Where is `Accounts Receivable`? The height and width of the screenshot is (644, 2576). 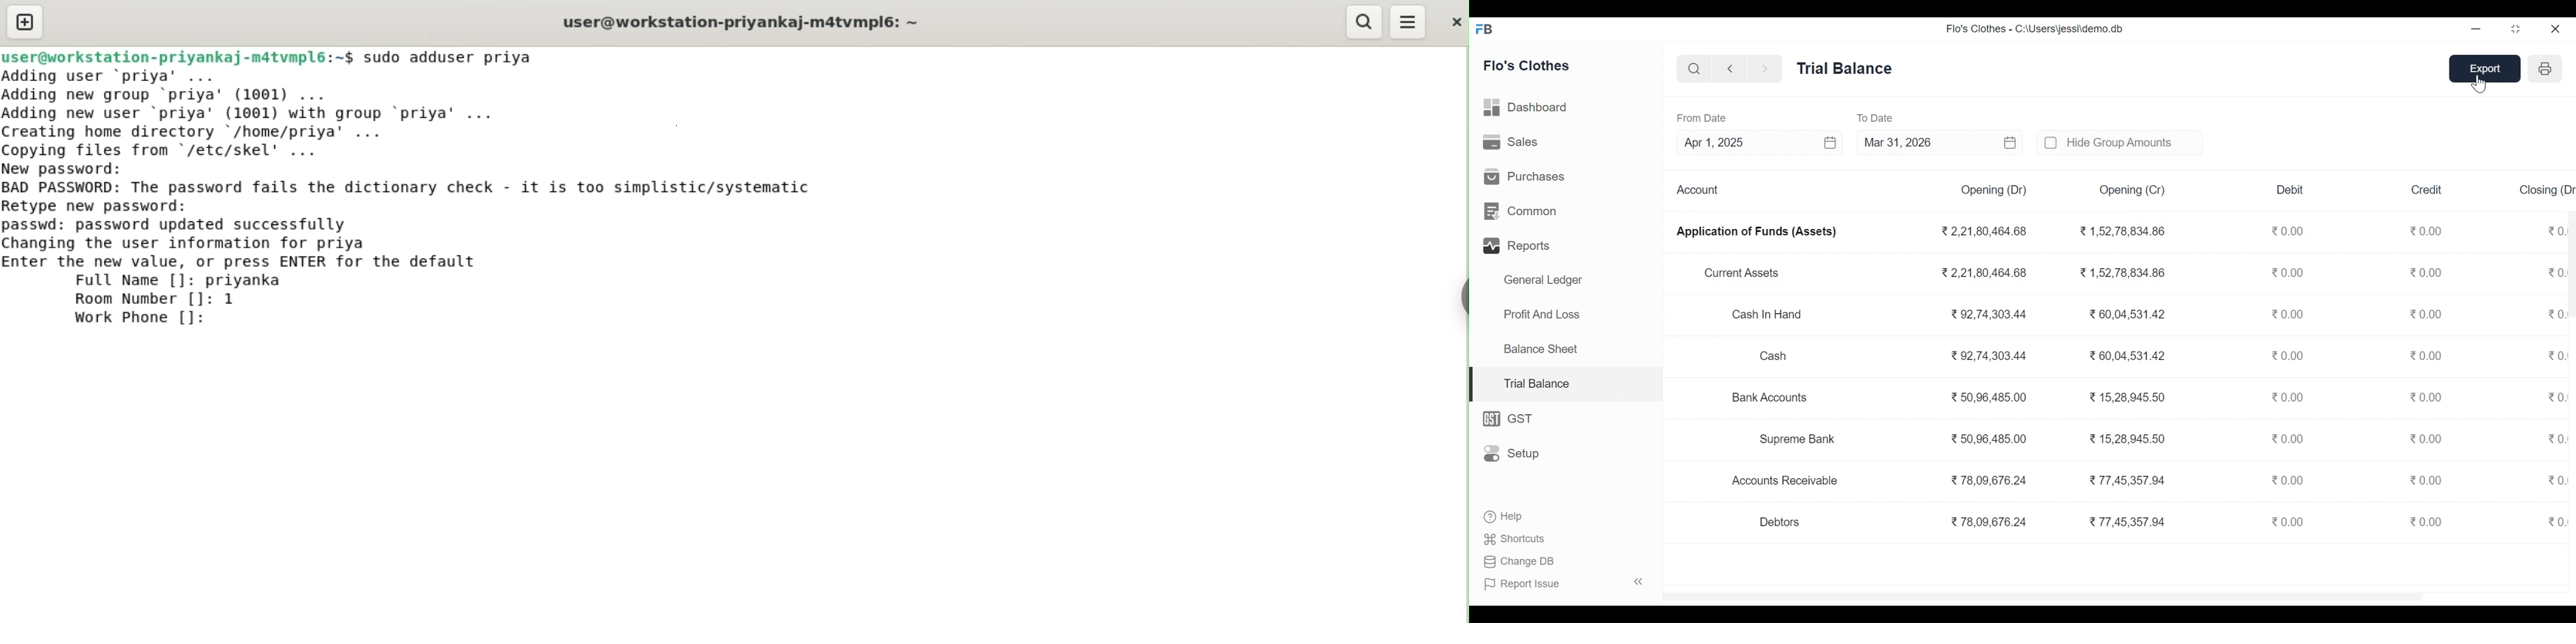
Accounts Receivable is located at coordinates (1788, 481).